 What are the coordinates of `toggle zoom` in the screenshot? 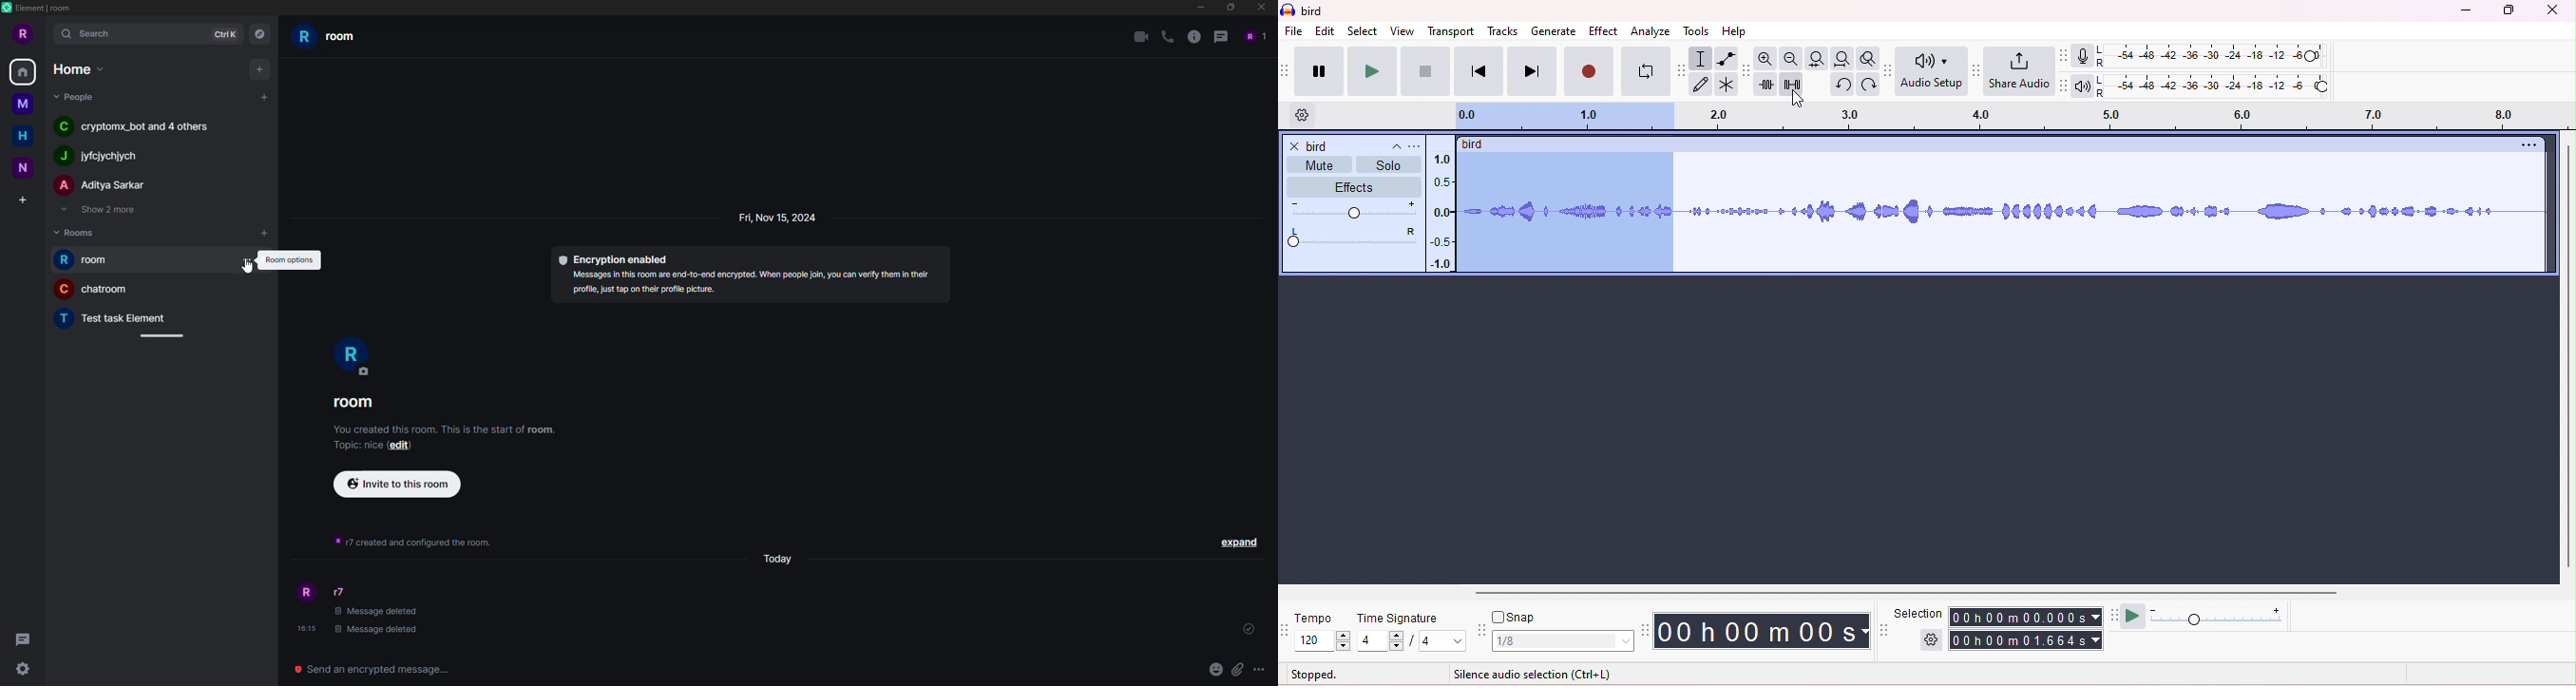 It's located at (1868, 58).